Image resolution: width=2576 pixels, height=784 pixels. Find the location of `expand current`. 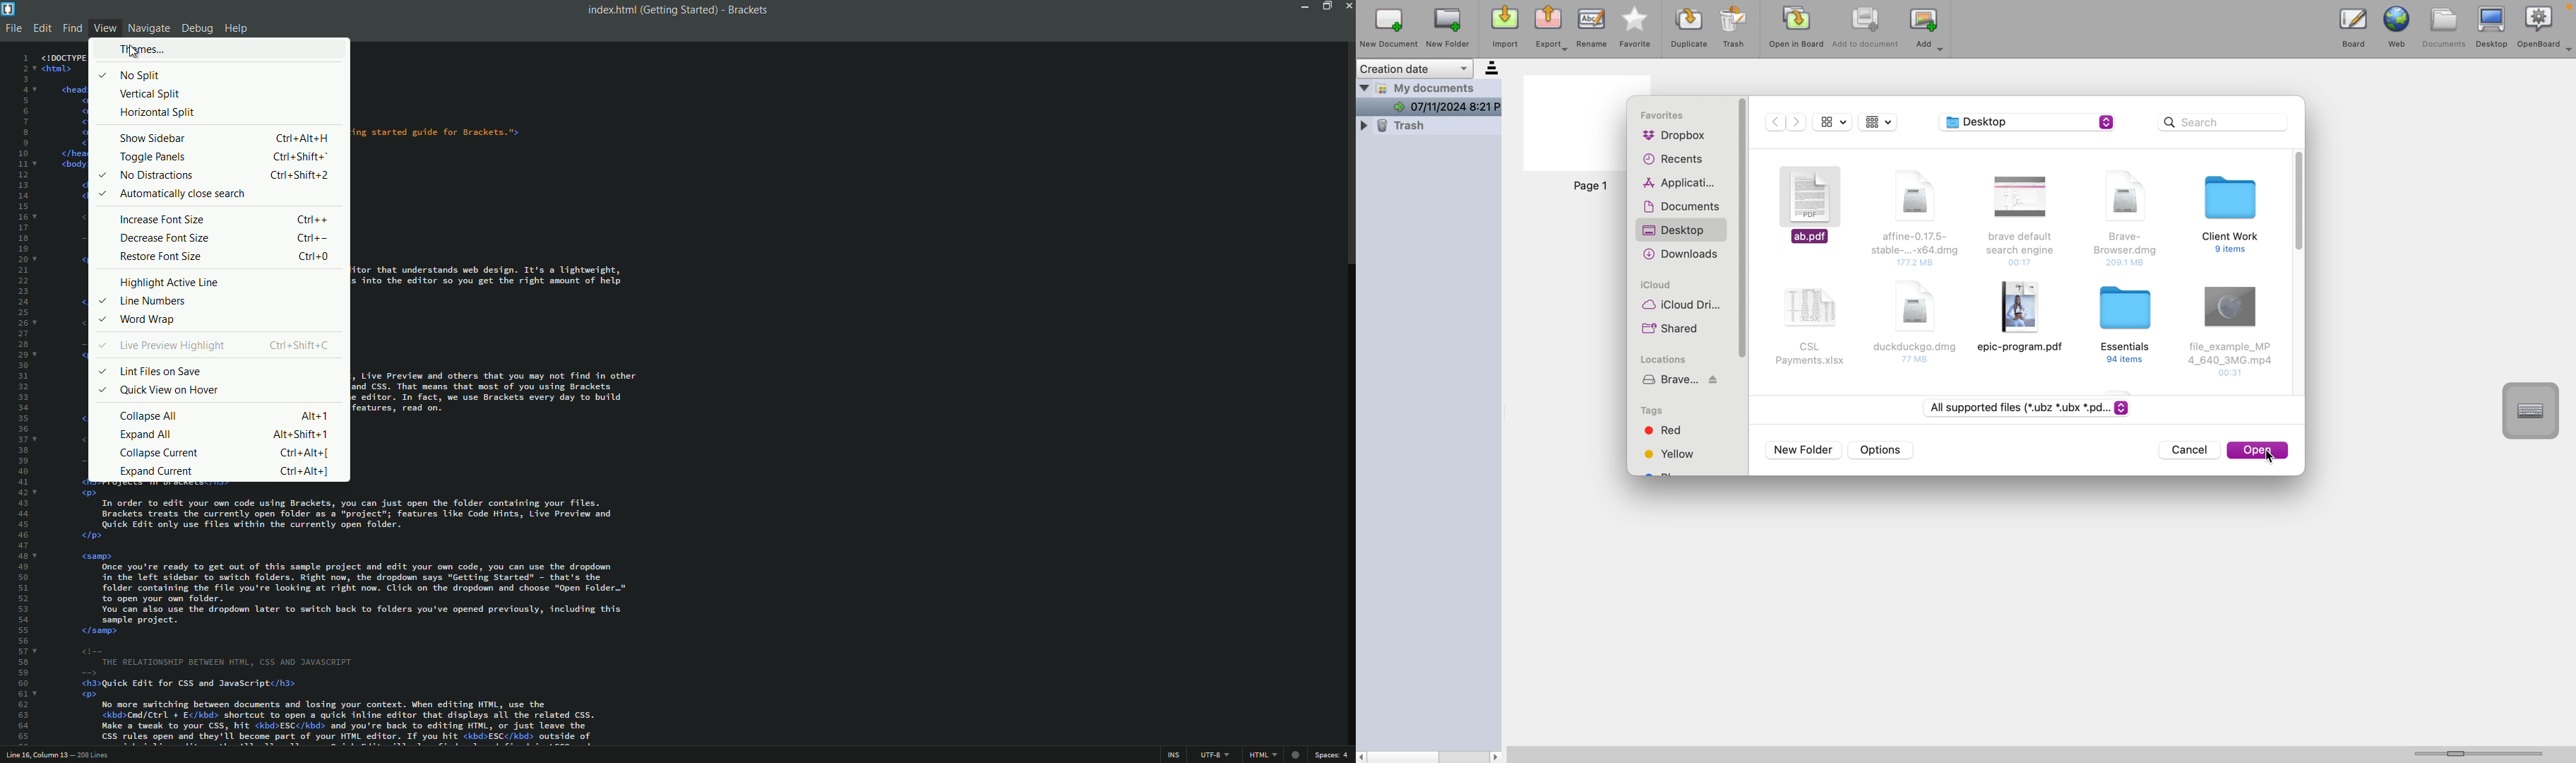

expand current is located at coordinates (157, 471).